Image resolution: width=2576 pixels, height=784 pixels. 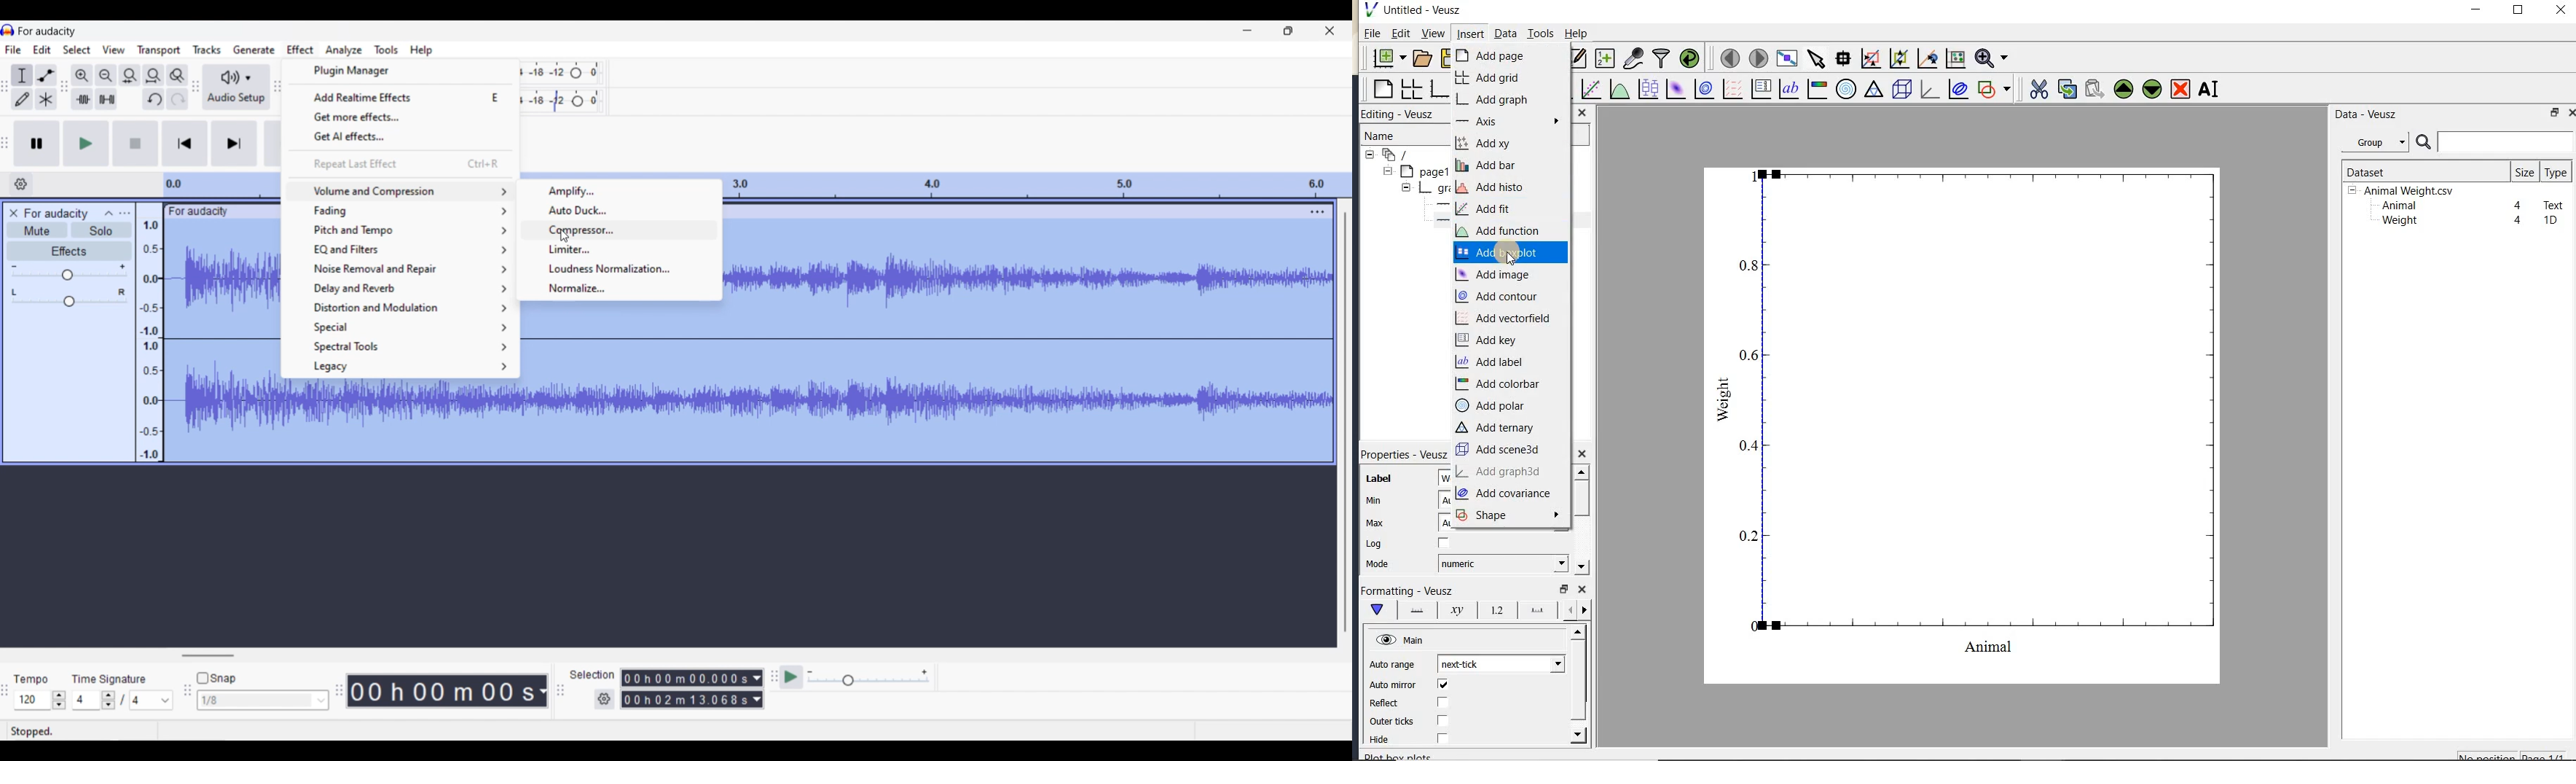 What do you see at coordinates (401, 230) in the screenshot?
I see `Pitch and tempo` at bounding box center [401, 230].